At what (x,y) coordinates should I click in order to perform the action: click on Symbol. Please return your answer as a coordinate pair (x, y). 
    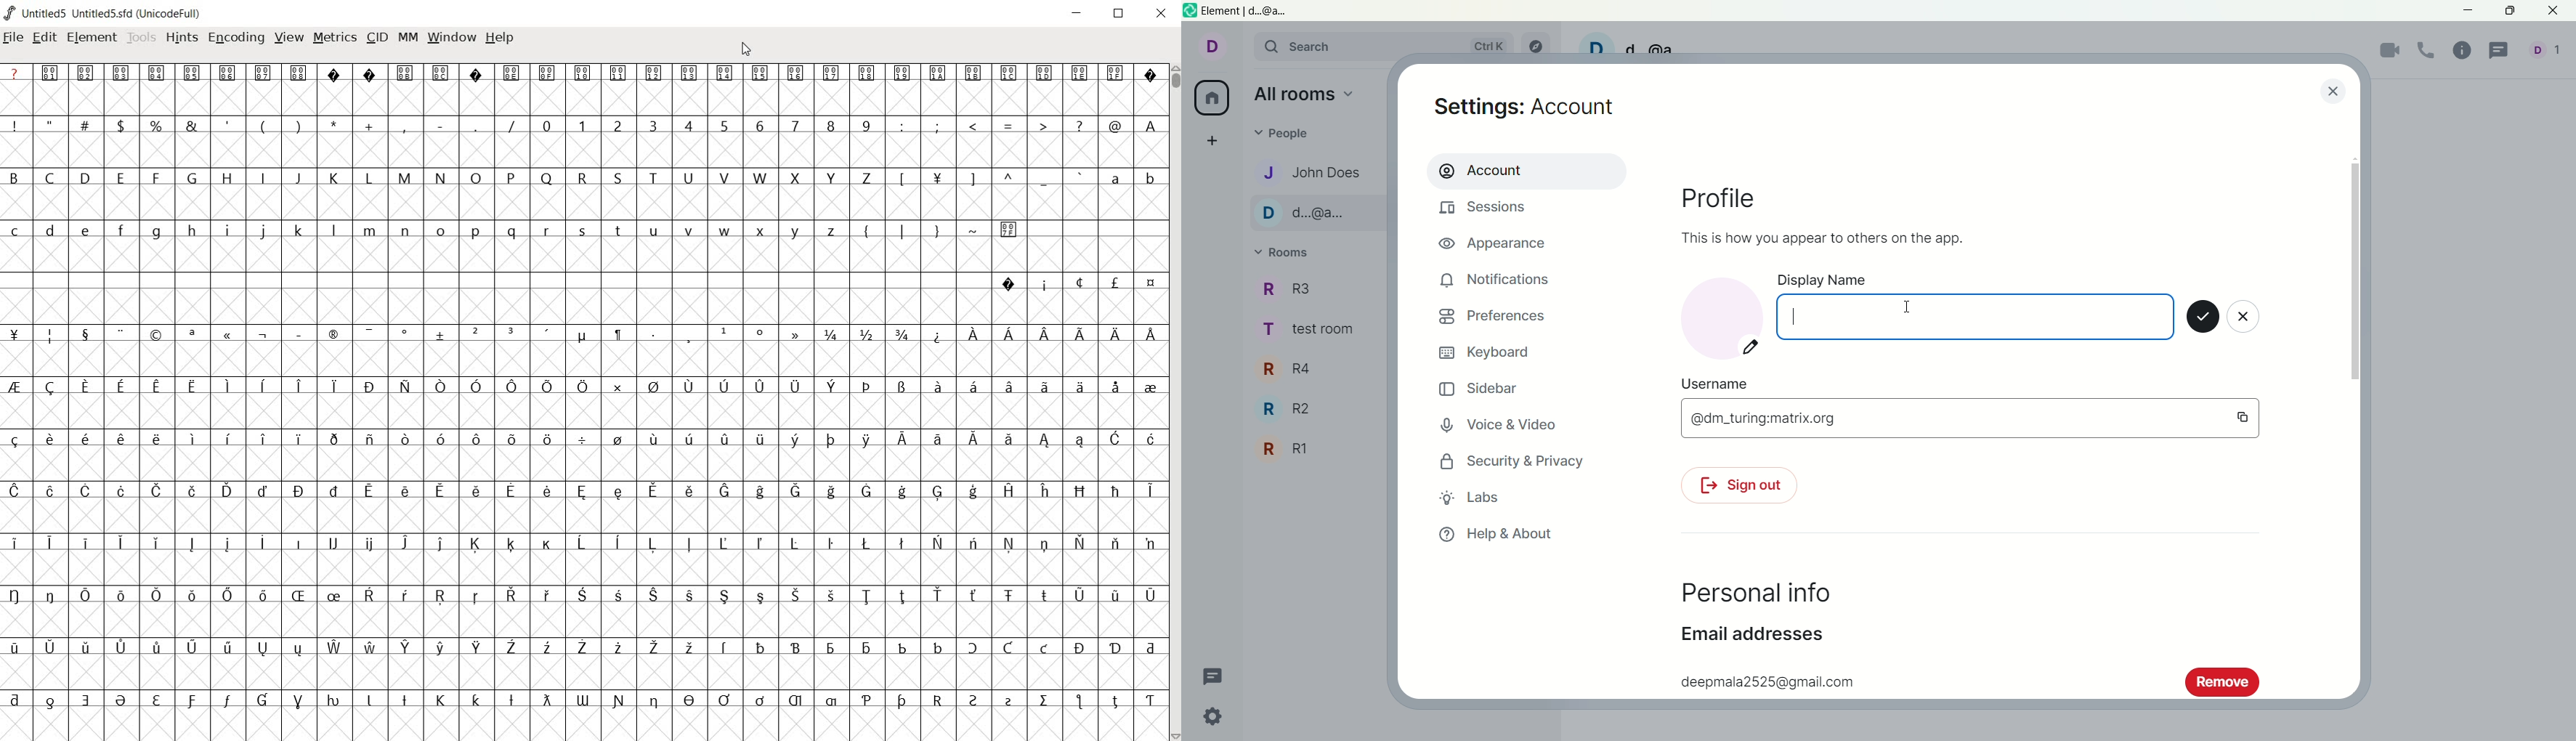
    Looking at the image, I should click on (1116, 699).